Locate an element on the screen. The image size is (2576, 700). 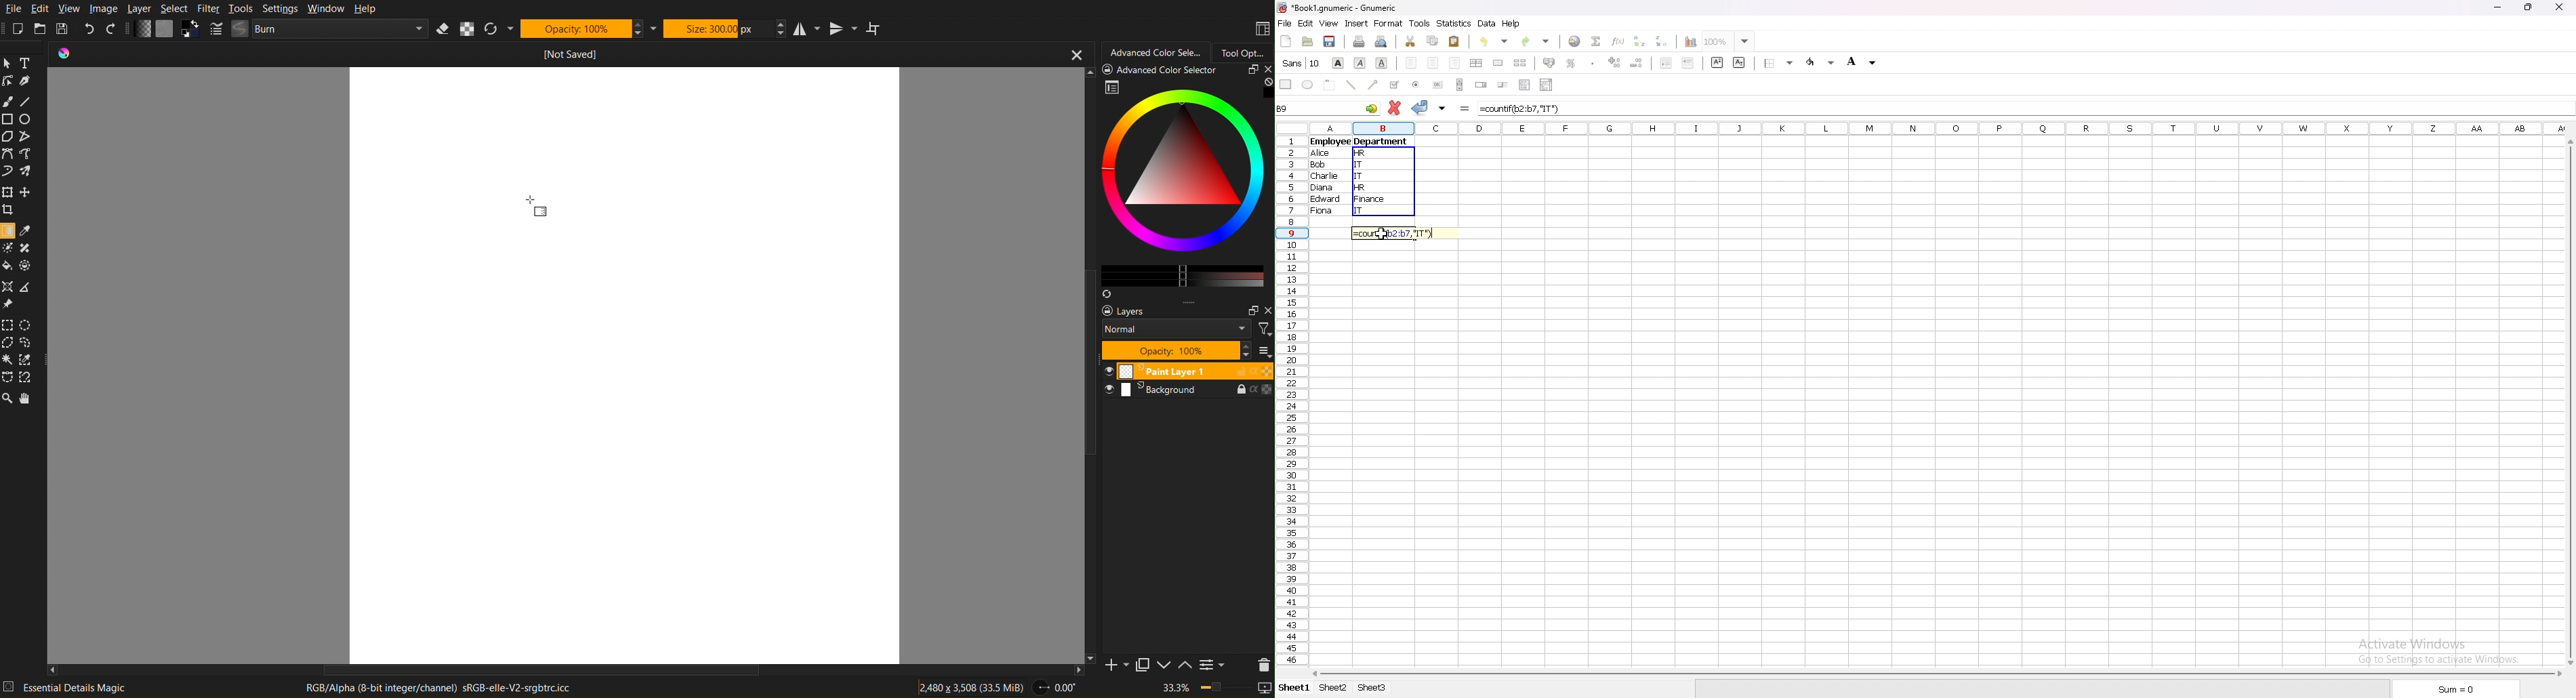
underline is located at coordinates (1382, 62).